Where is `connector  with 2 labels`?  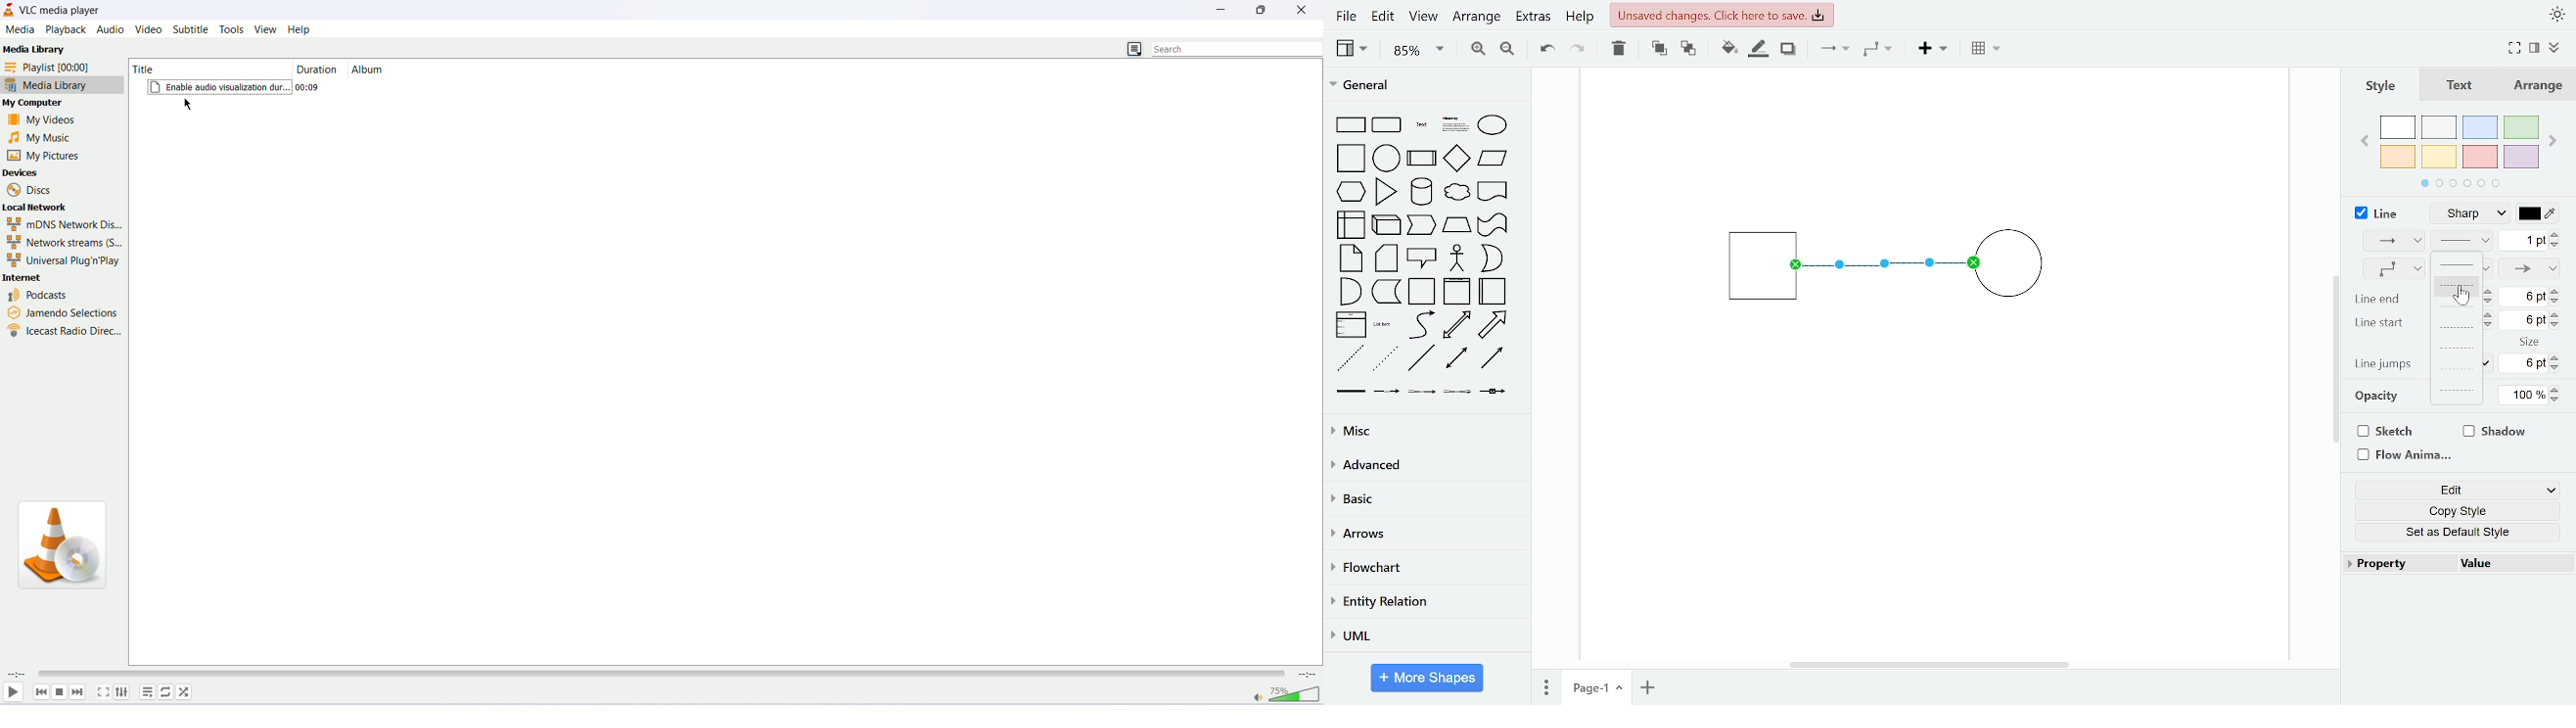
connector  with 2 labels is located at coordinates (1423, 392).